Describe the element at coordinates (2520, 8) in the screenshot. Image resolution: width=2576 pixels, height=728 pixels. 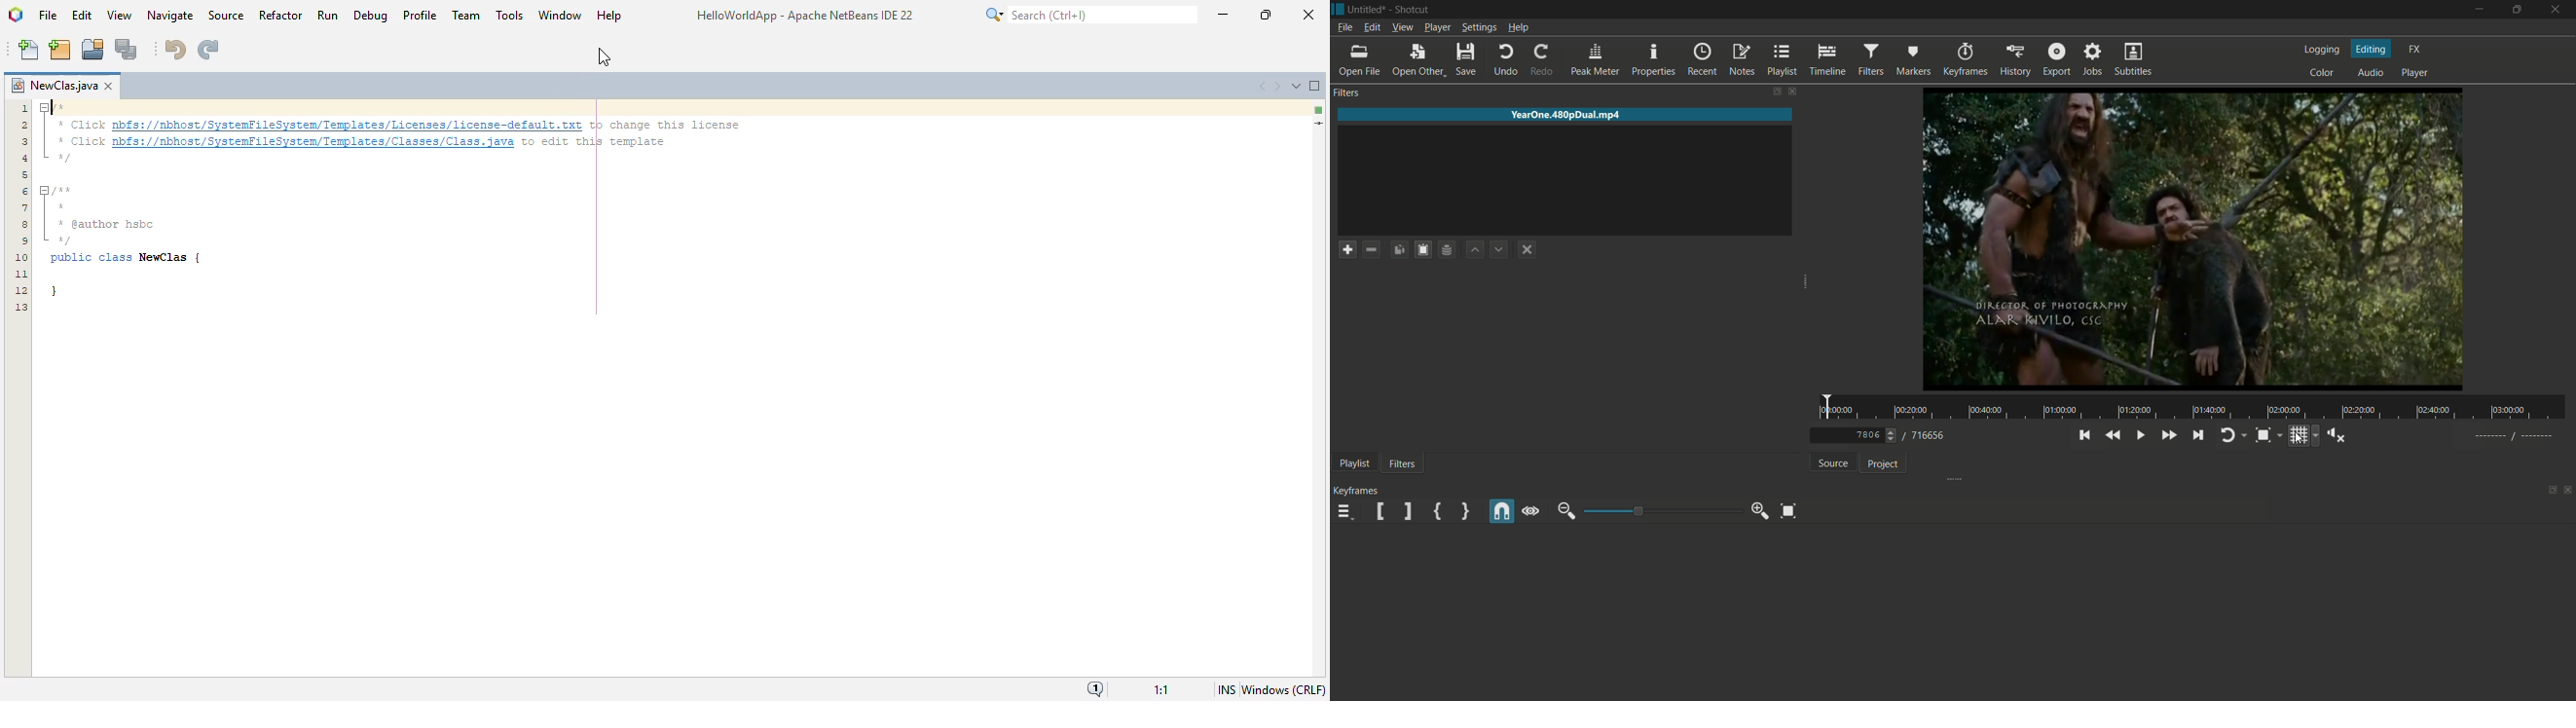
I see `maximize` at that location.